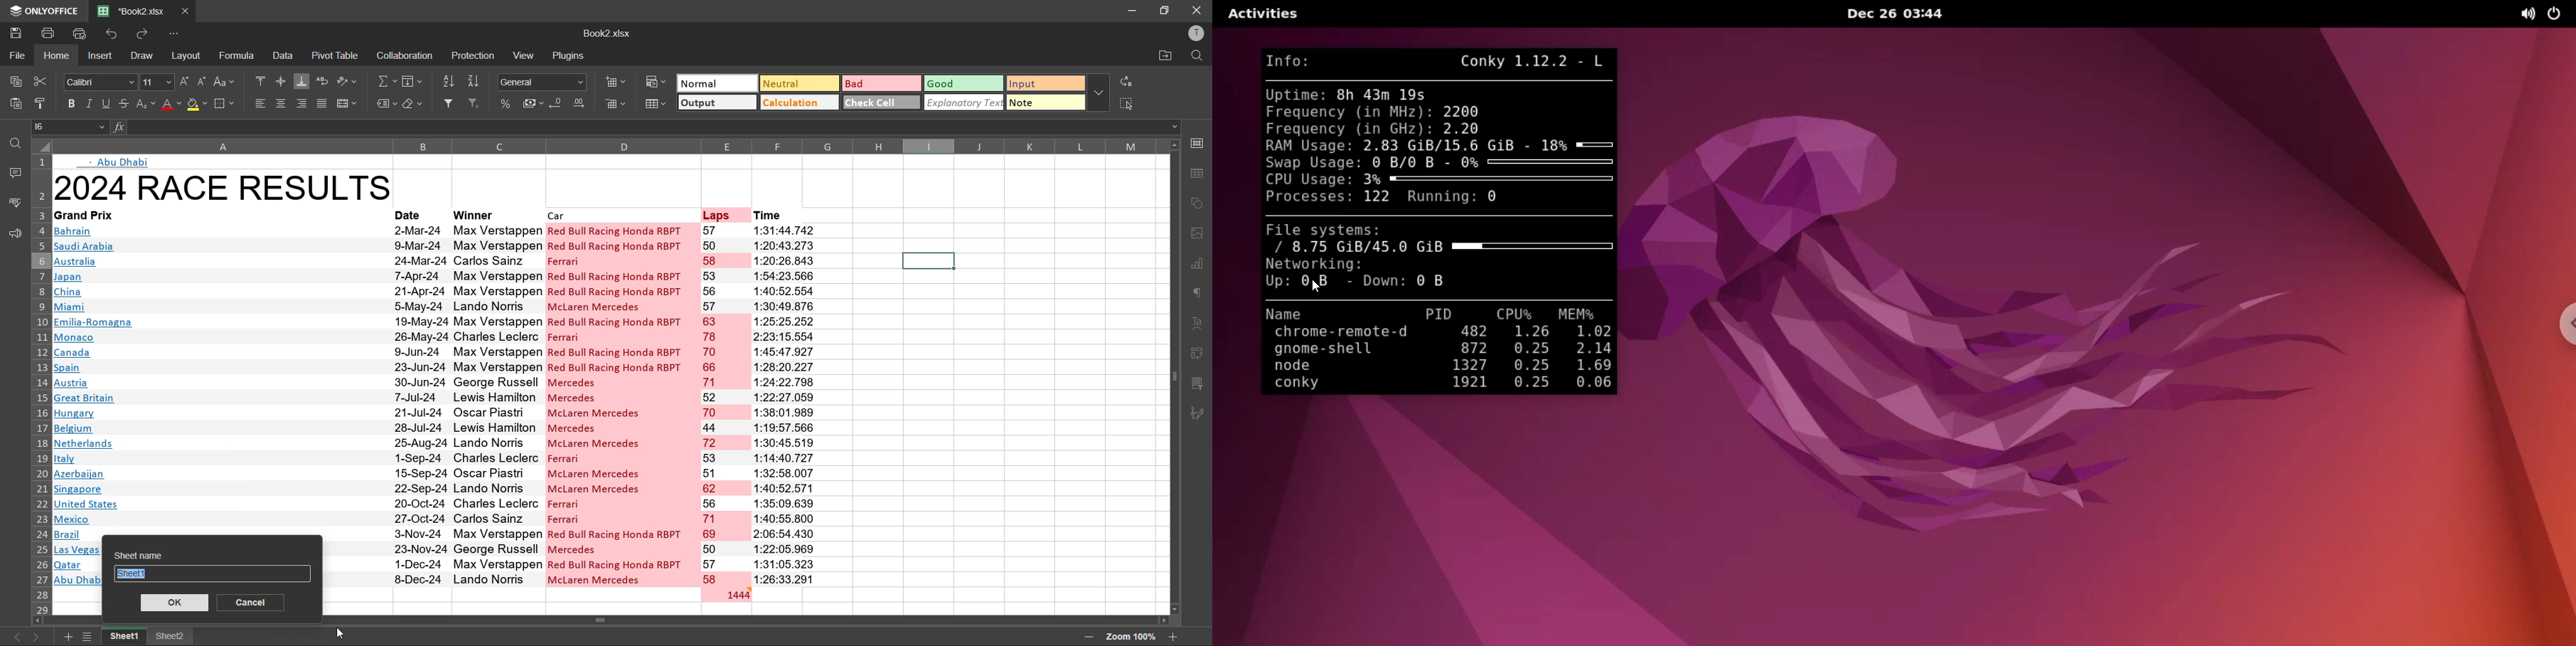  I want to click on fields, so click(416, 80).